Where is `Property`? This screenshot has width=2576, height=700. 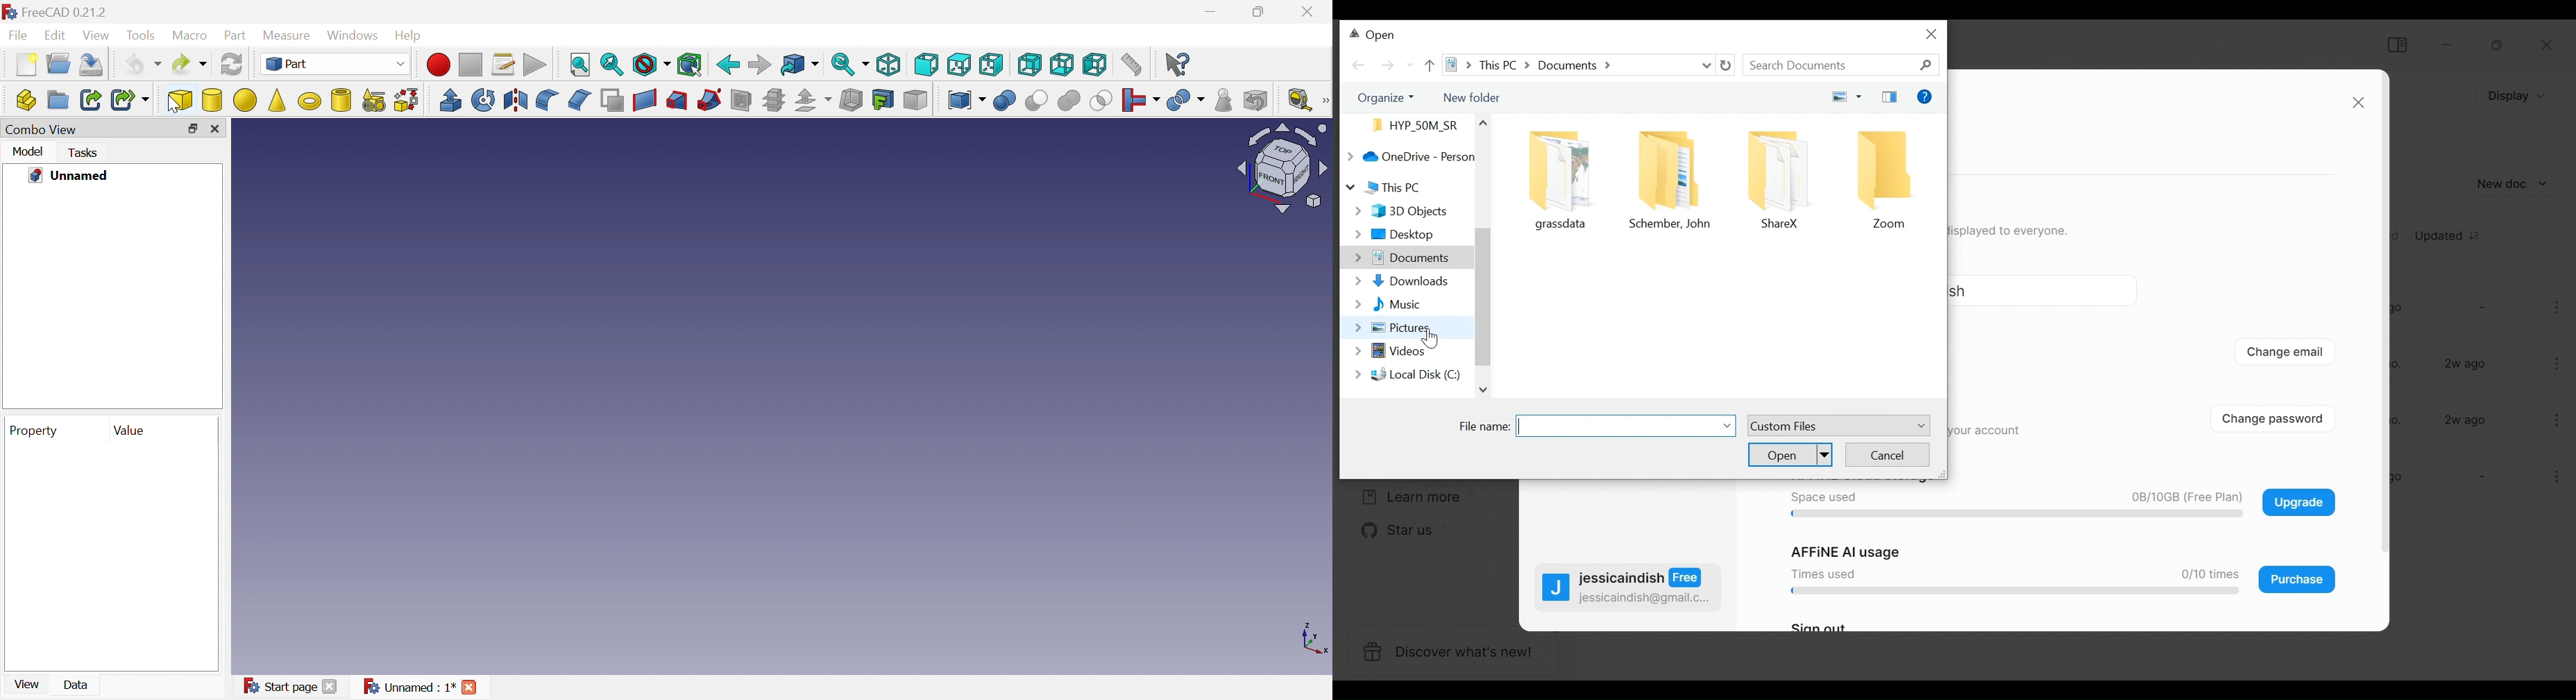 Property is located at coordinates (31, 430).